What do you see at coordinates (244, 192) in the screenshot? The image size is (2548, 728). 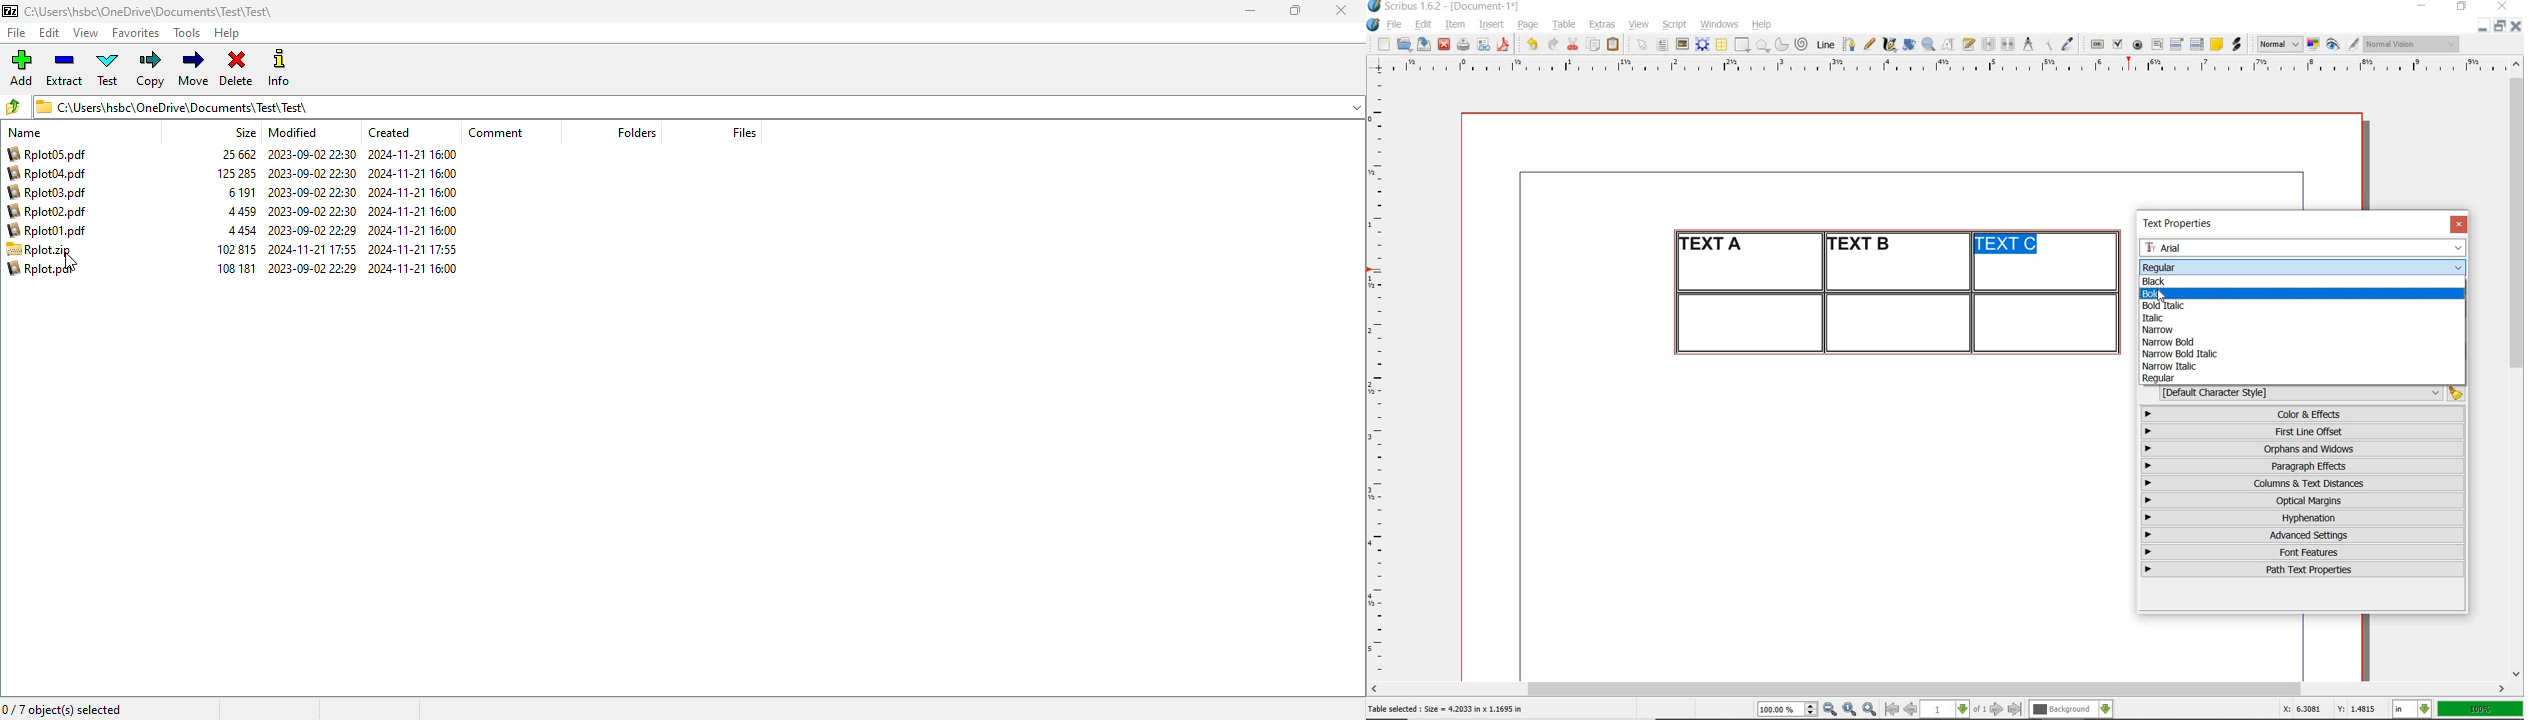 I see `65191` at bounding box center [244, 192].